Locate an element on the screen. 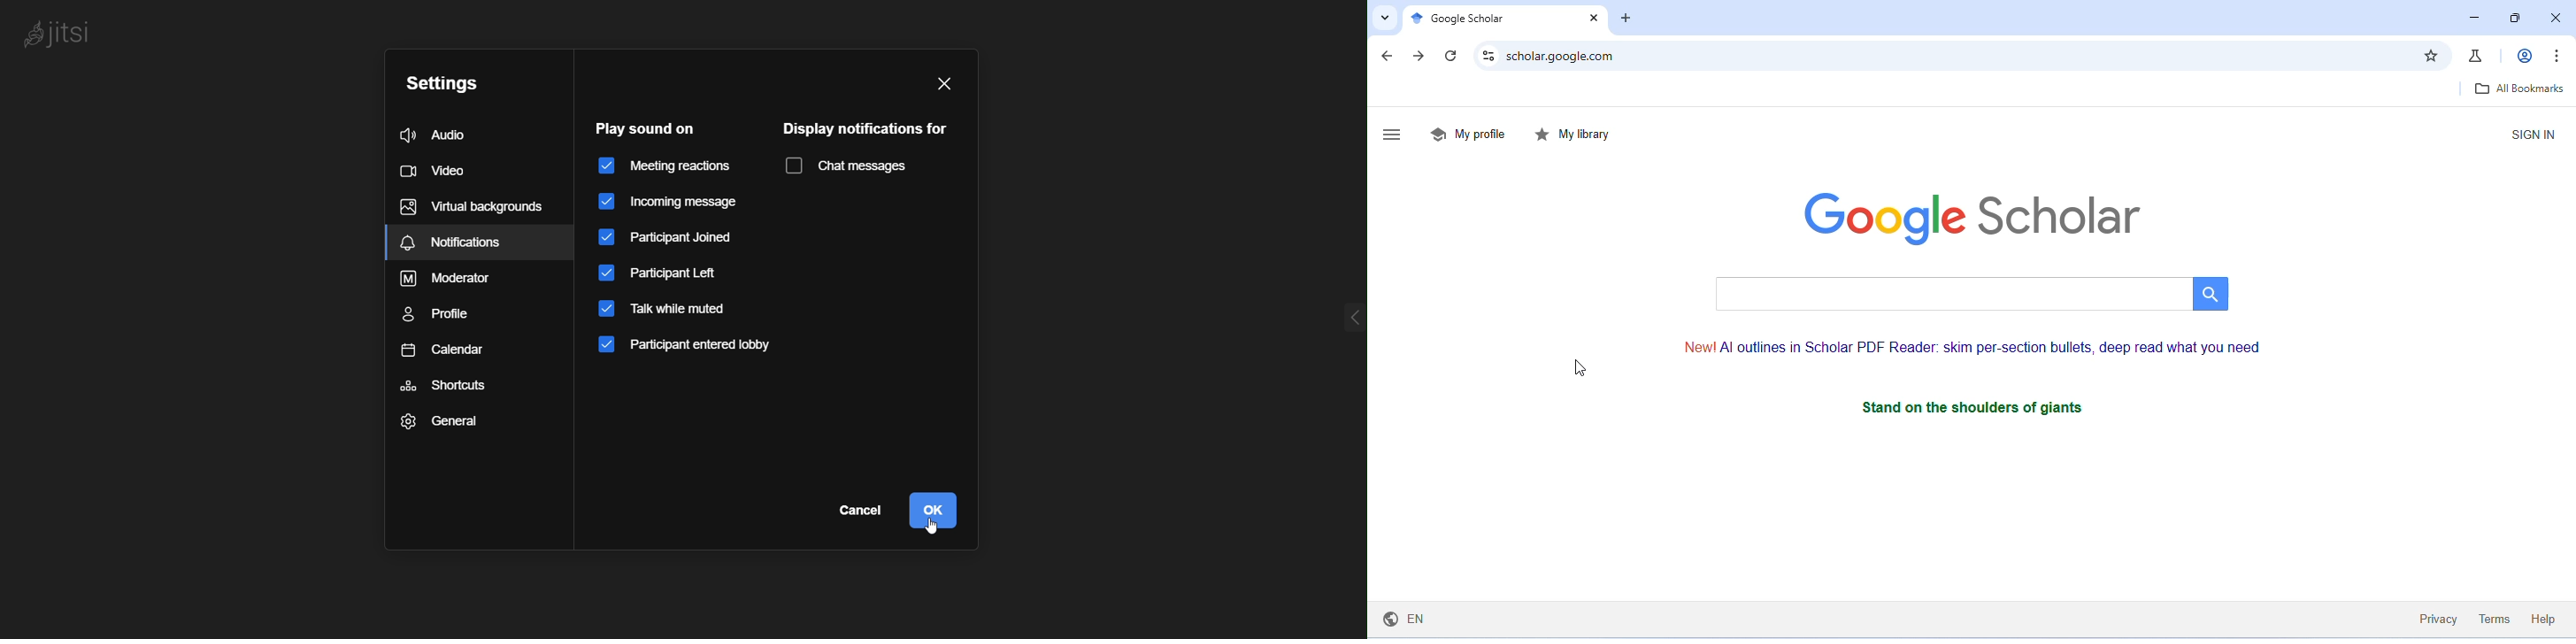 This screenshot has width=2576, height=644. go forward is located at coordinates (1420, 56).